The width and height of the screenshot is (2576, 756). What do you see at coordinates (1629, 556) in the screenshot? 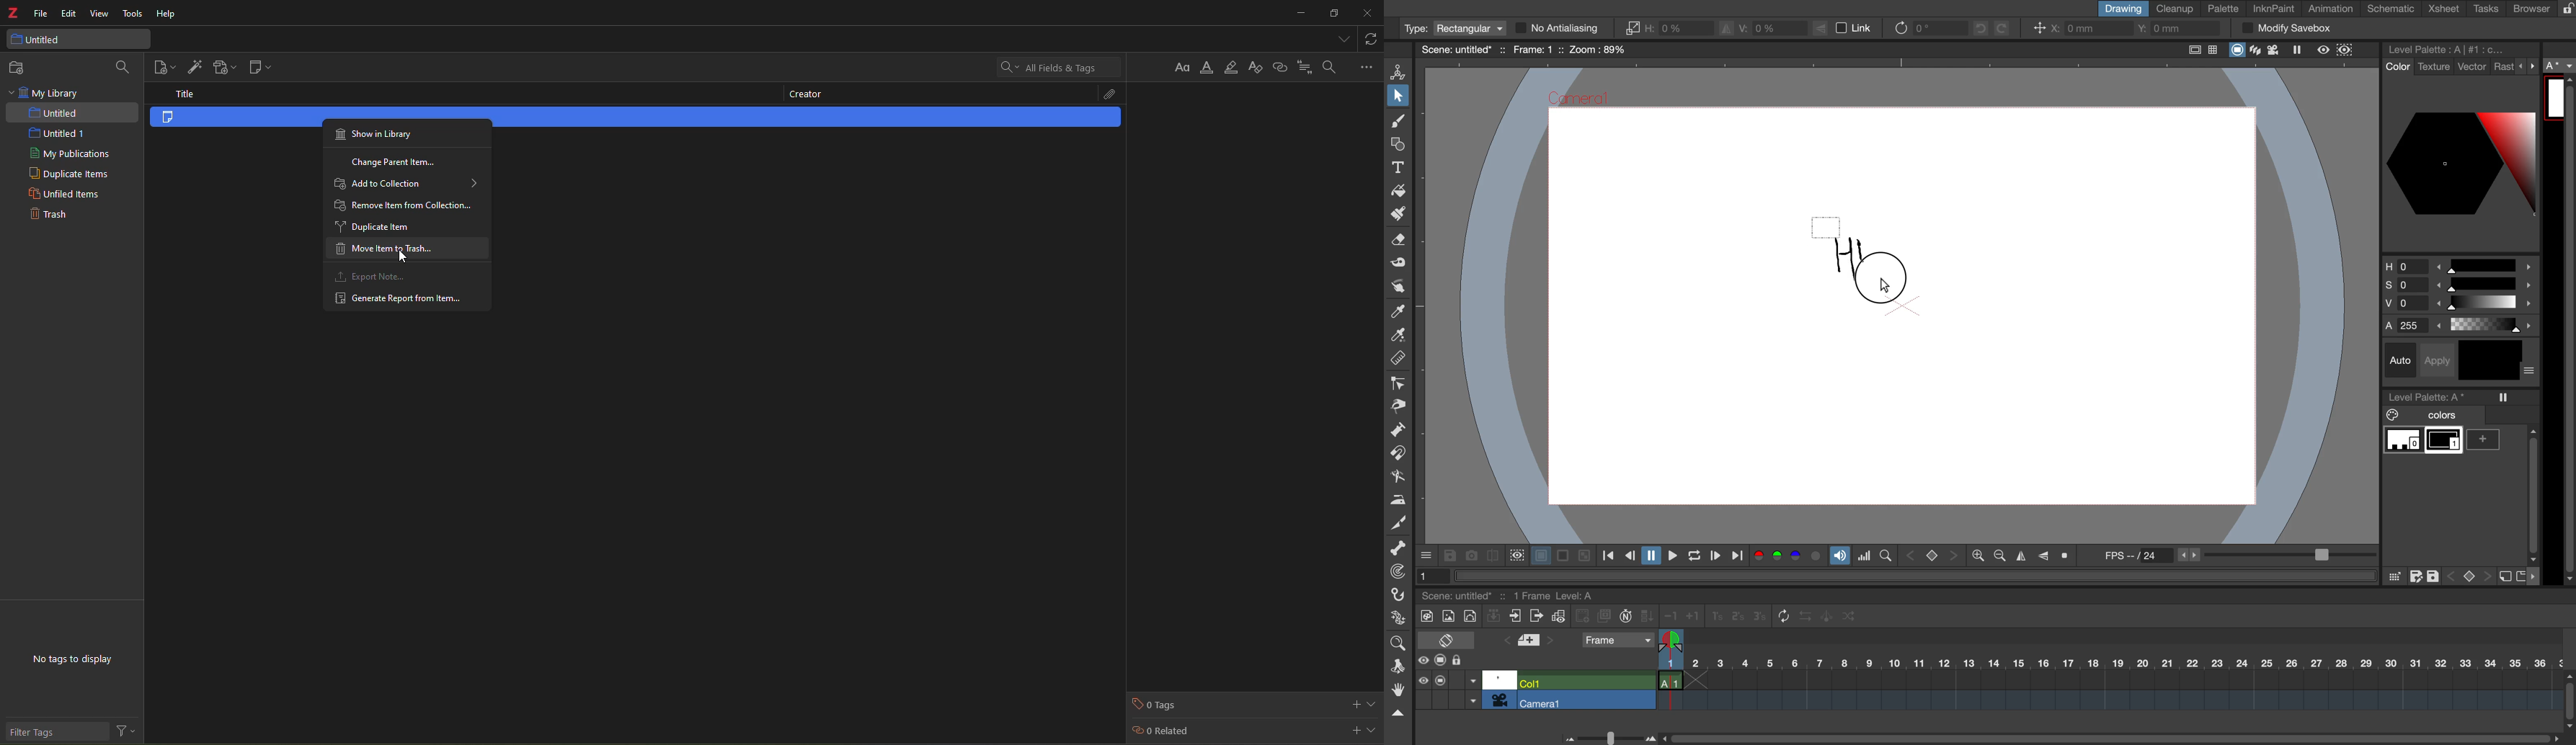
I see `previous frame` at bounding box center [1629, 556].